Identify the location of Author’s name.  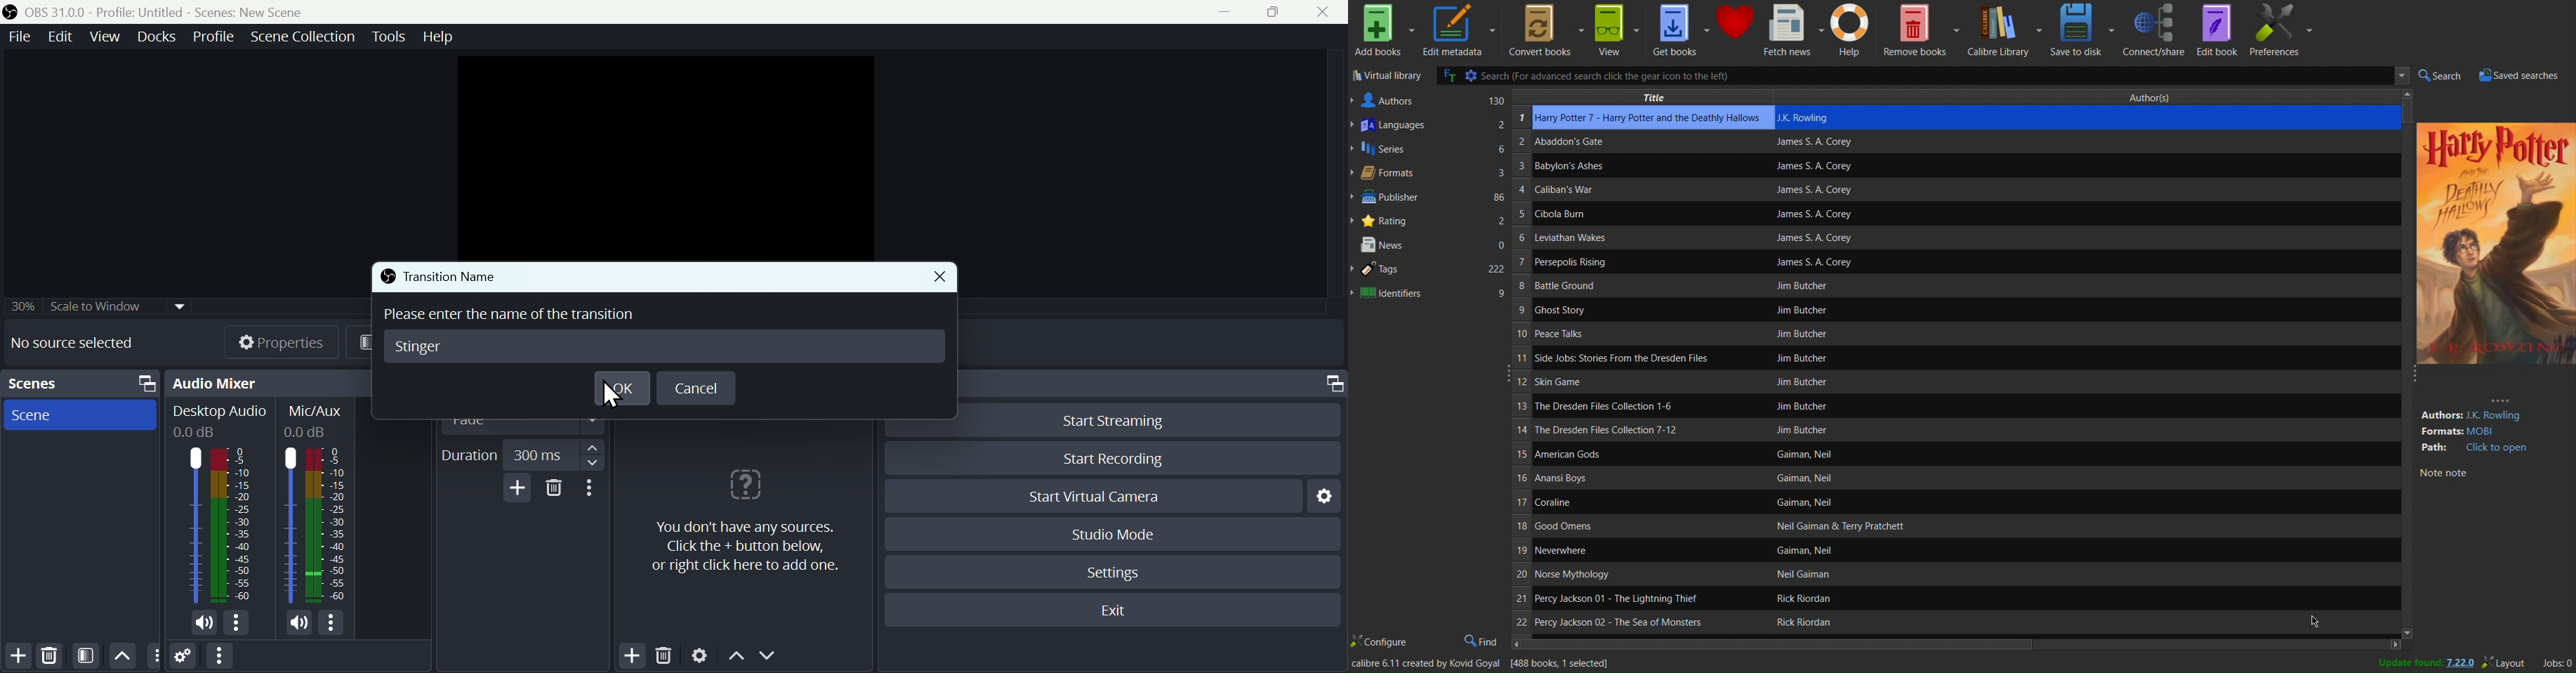
(1979, 240).